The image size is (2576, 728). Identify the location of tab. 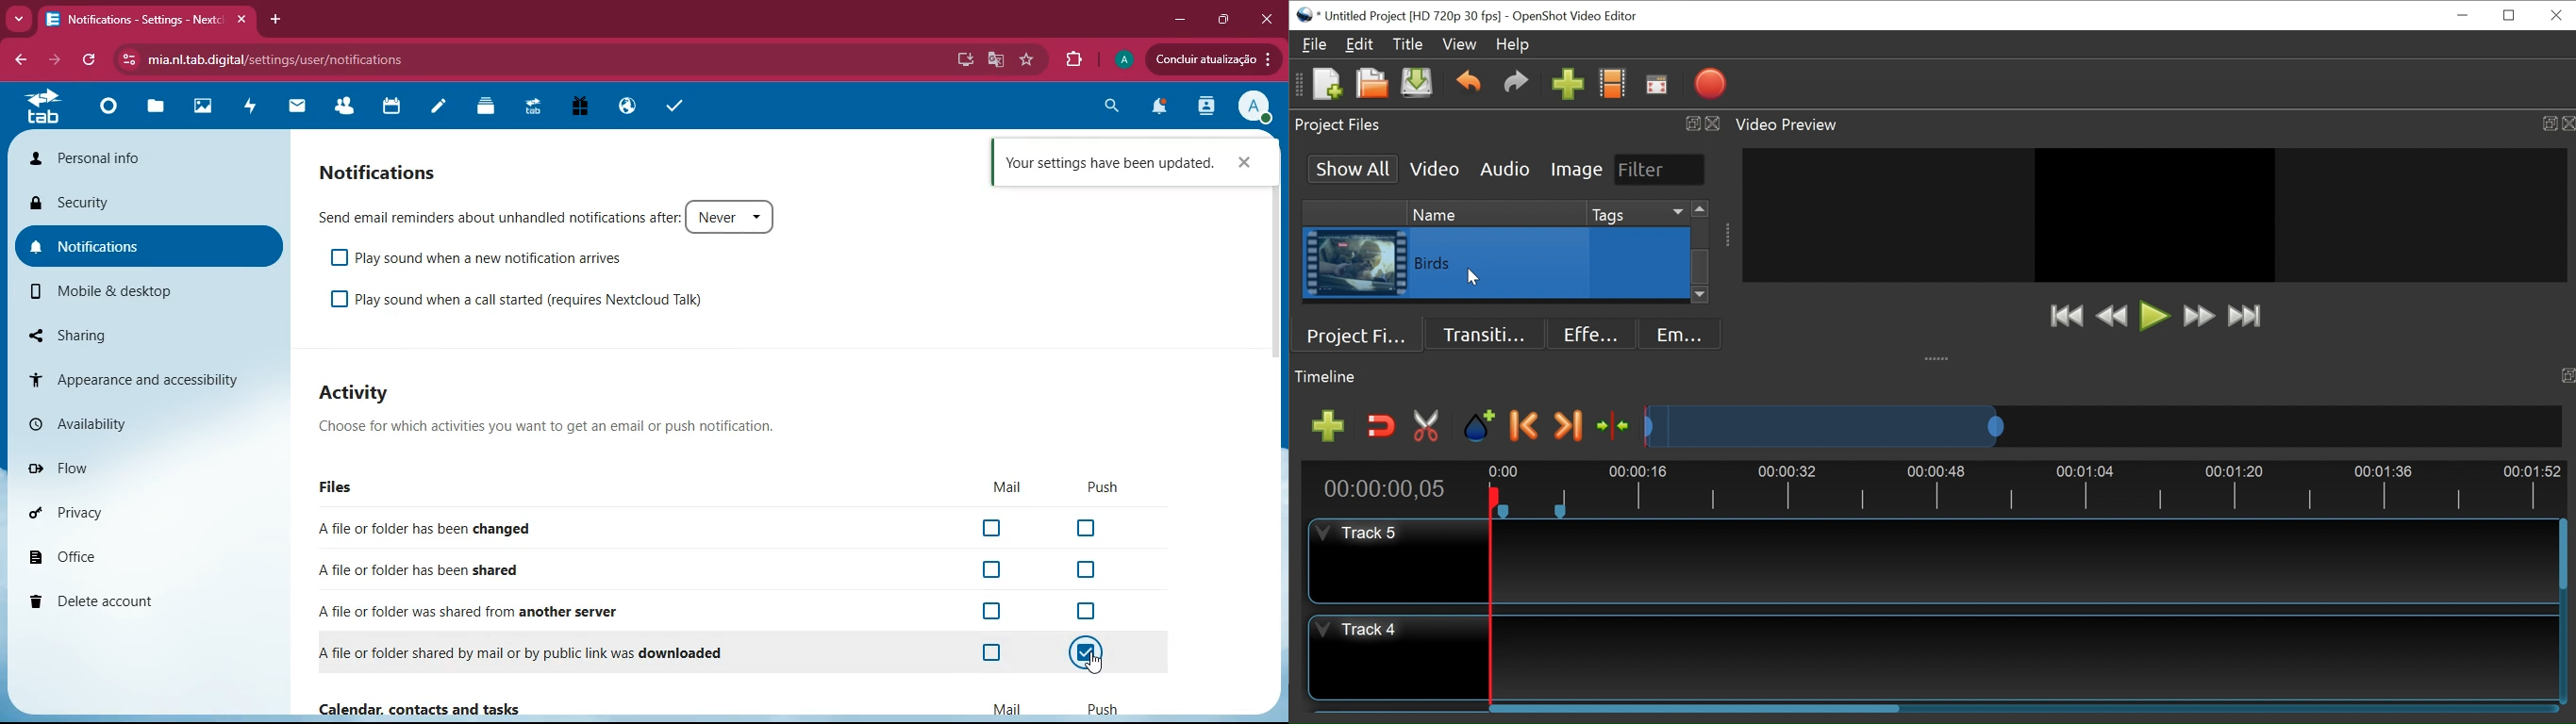
(36, 106).